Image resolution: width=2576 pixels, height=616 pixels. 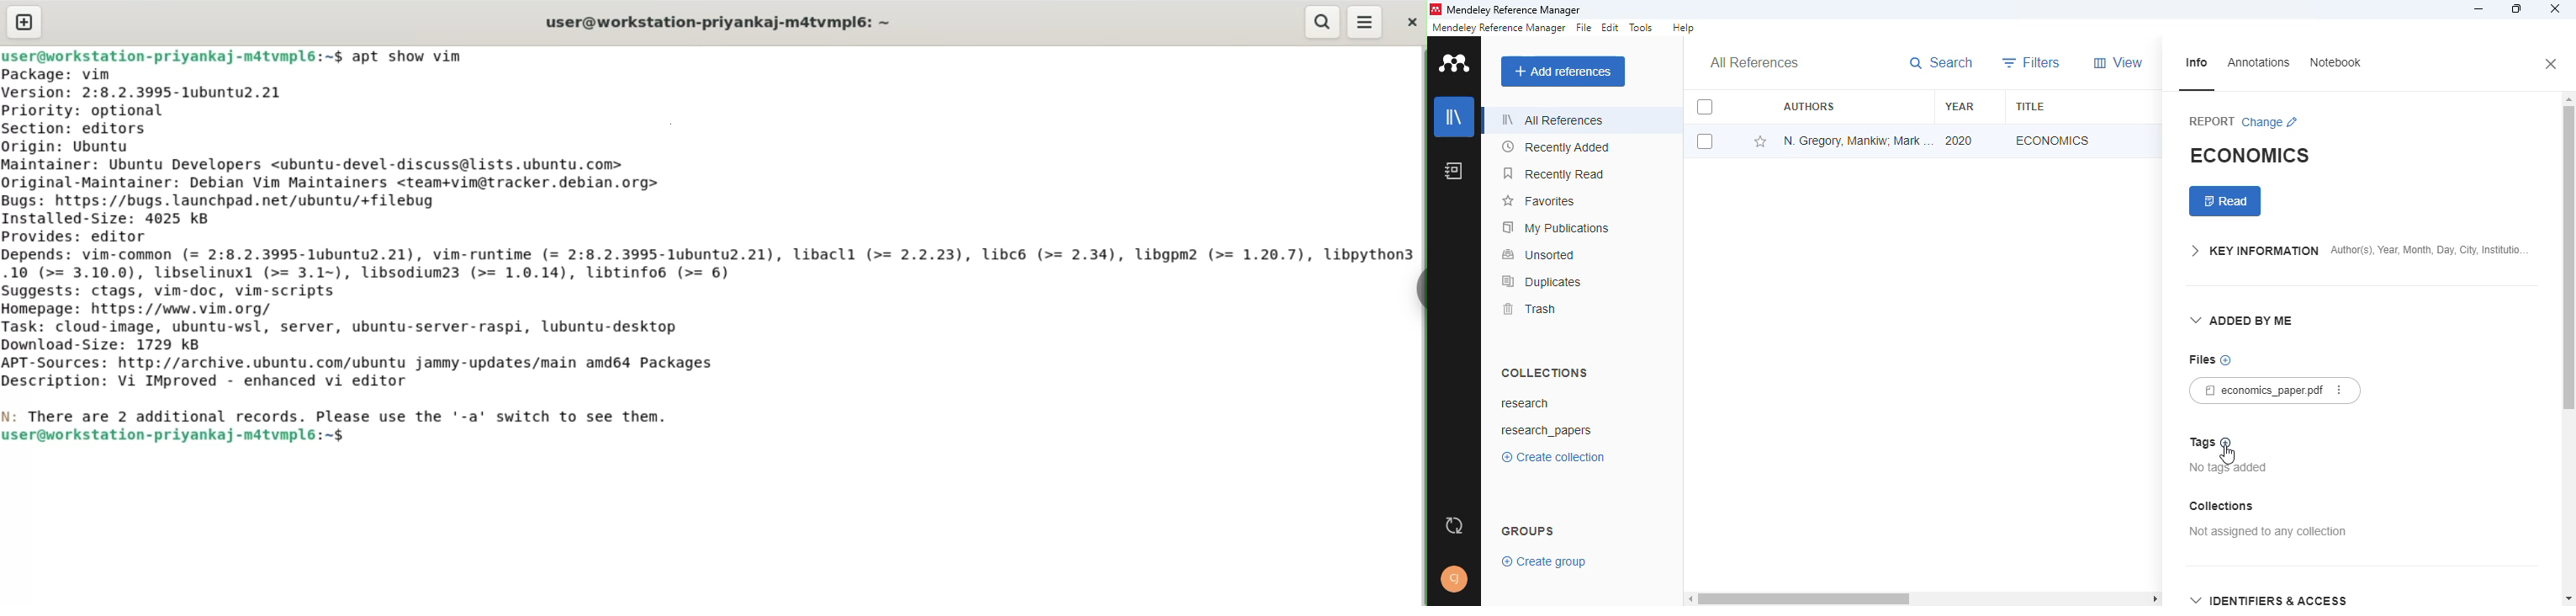 I want to click on identifiers & access, so click(x=2268, y=599).